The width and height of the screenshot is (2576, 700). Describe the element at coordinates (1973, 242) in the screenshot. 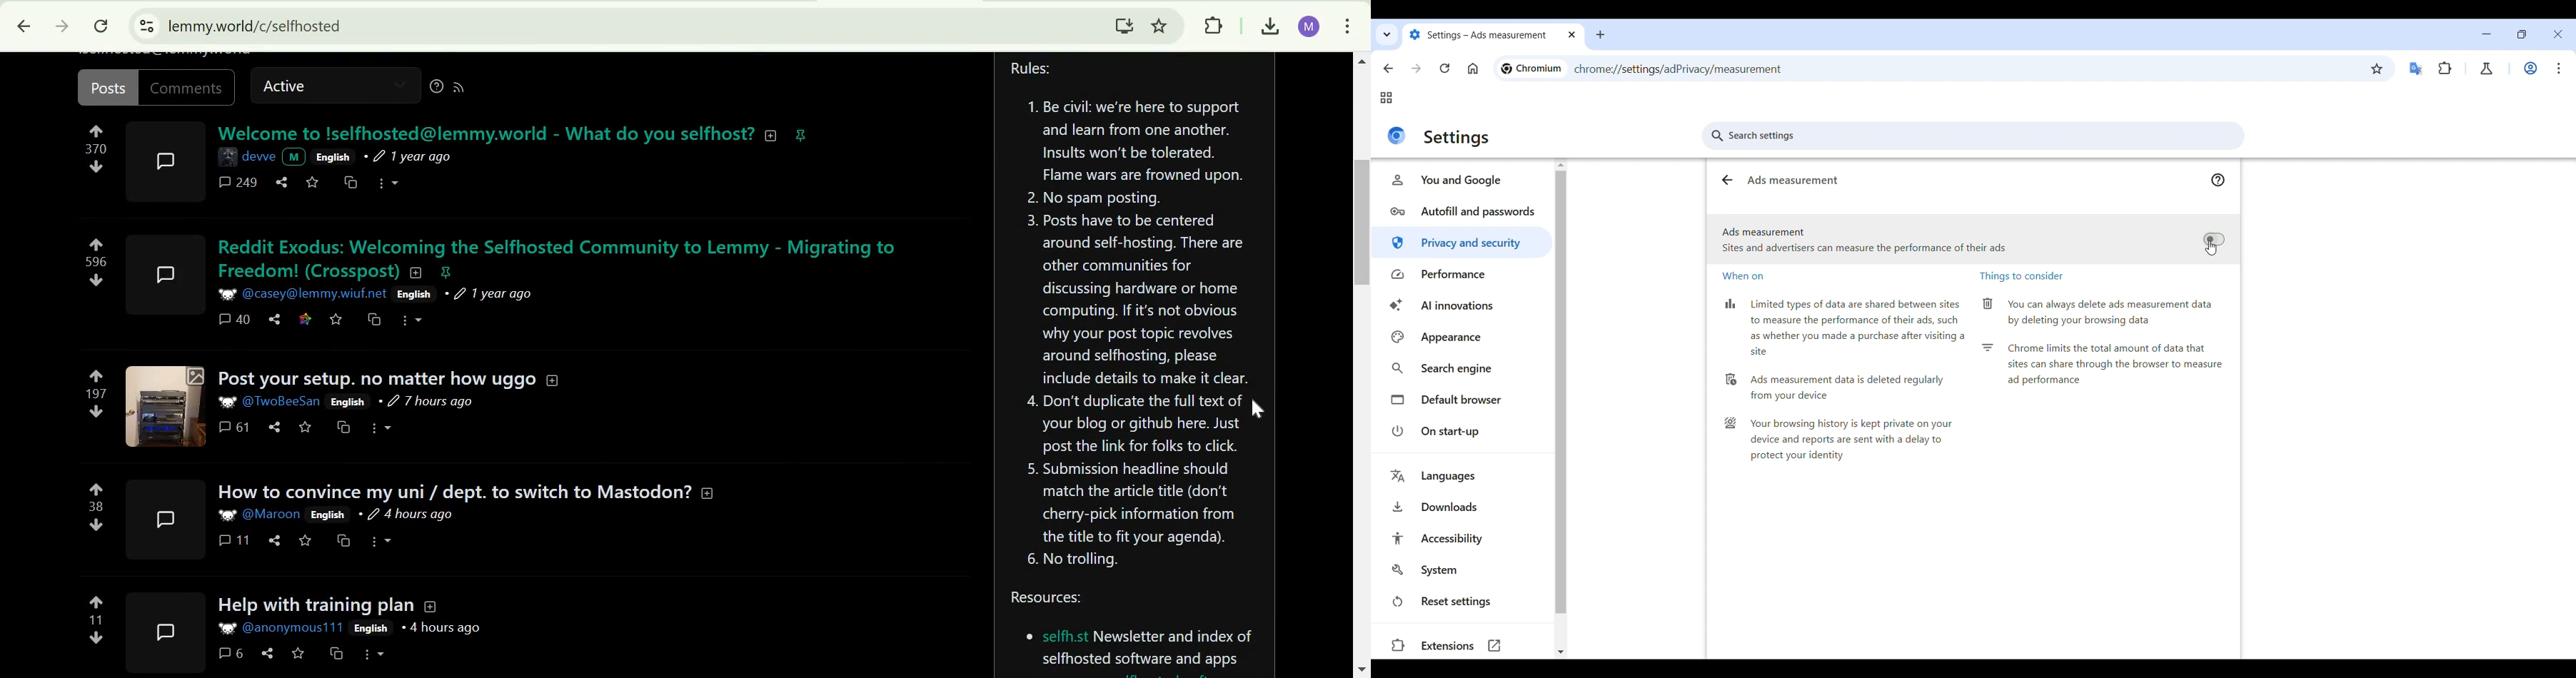

I see `Ads measurement toggle` at that location.